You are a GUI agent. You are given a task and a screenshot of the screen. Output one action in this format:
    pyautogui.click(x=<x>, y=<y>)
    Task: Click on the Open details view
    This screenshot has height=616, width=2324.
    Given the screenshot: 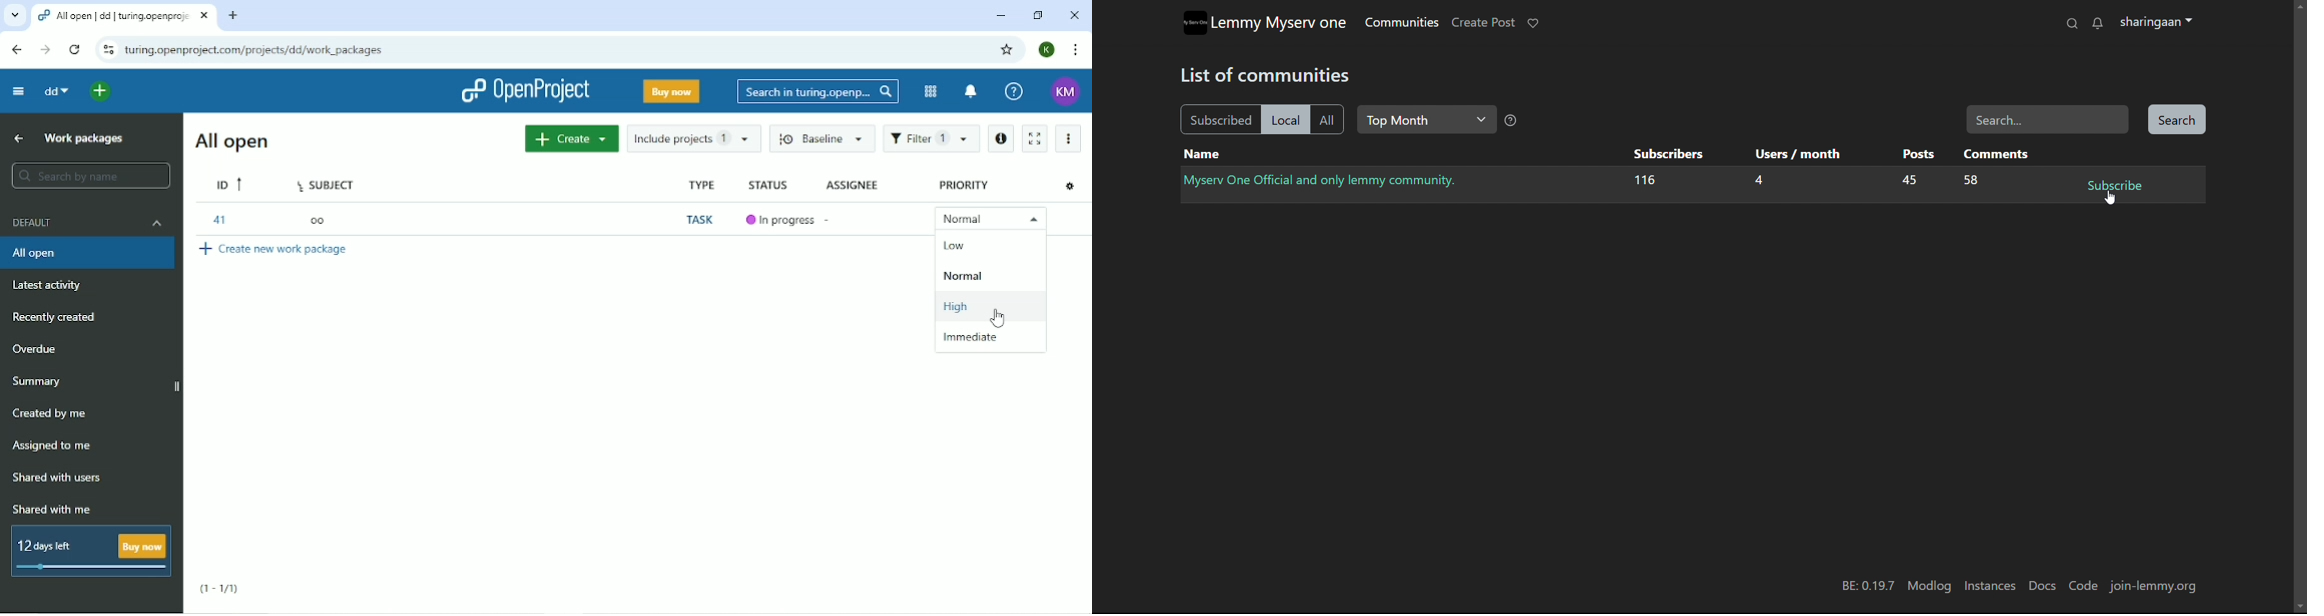 What is the action you would take?
    pyautogui.click(x=1000, y=140)
    